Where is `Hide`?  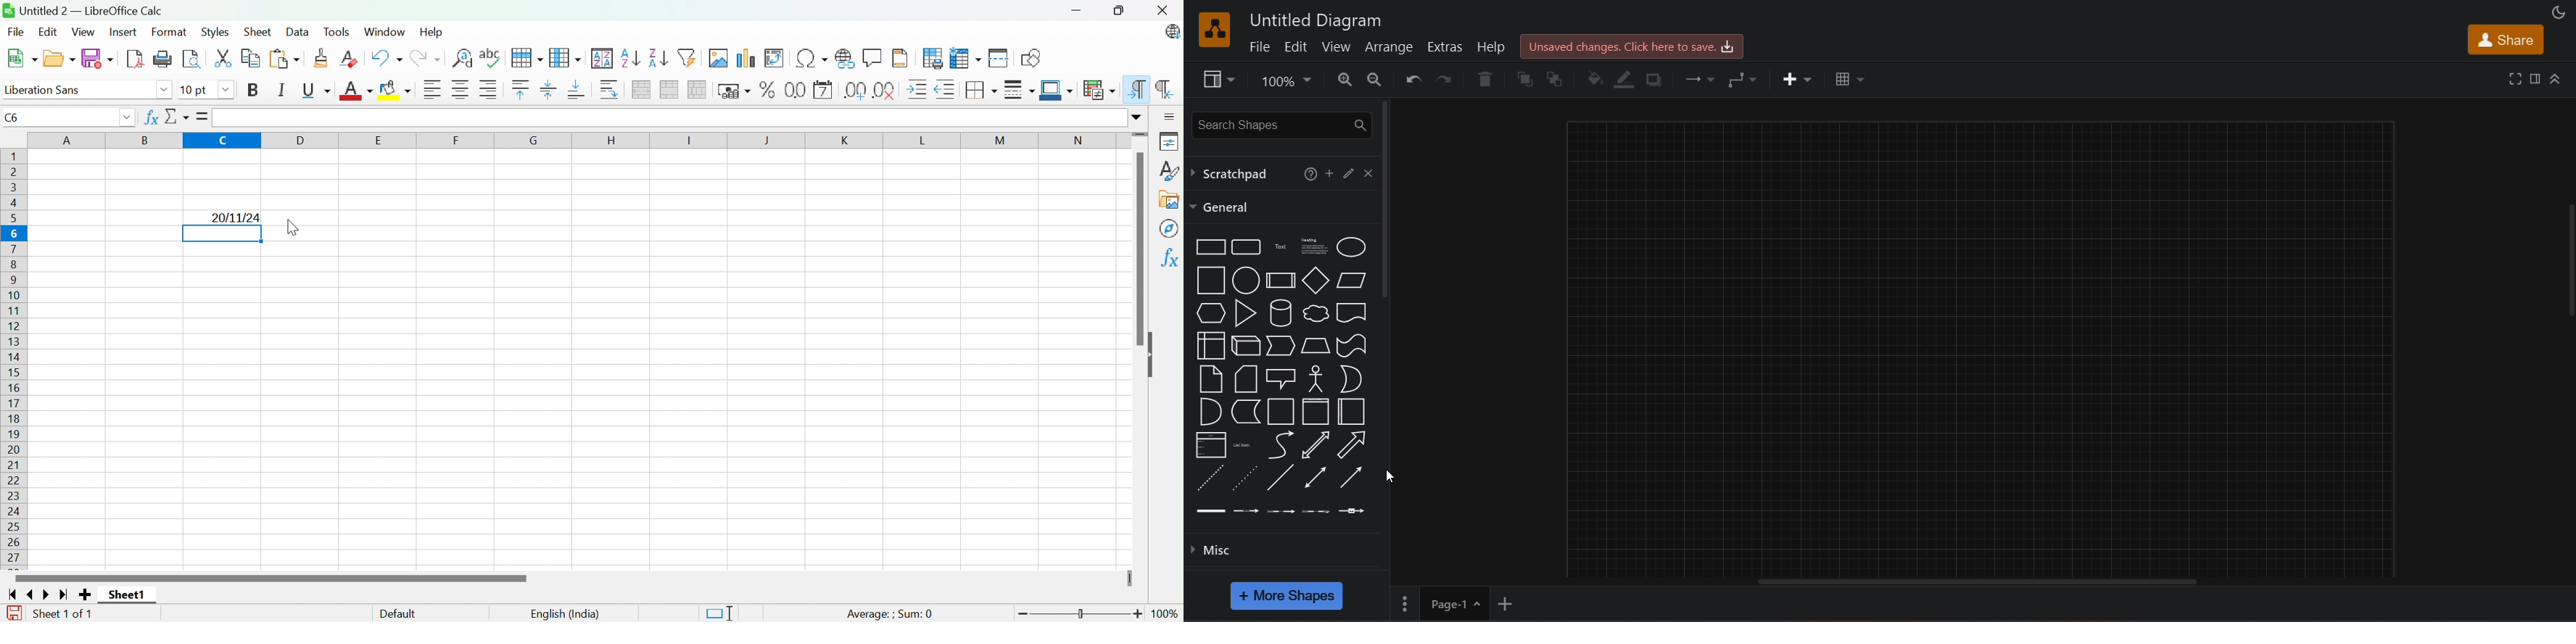
Hide is located at coordinates (1154, 356).